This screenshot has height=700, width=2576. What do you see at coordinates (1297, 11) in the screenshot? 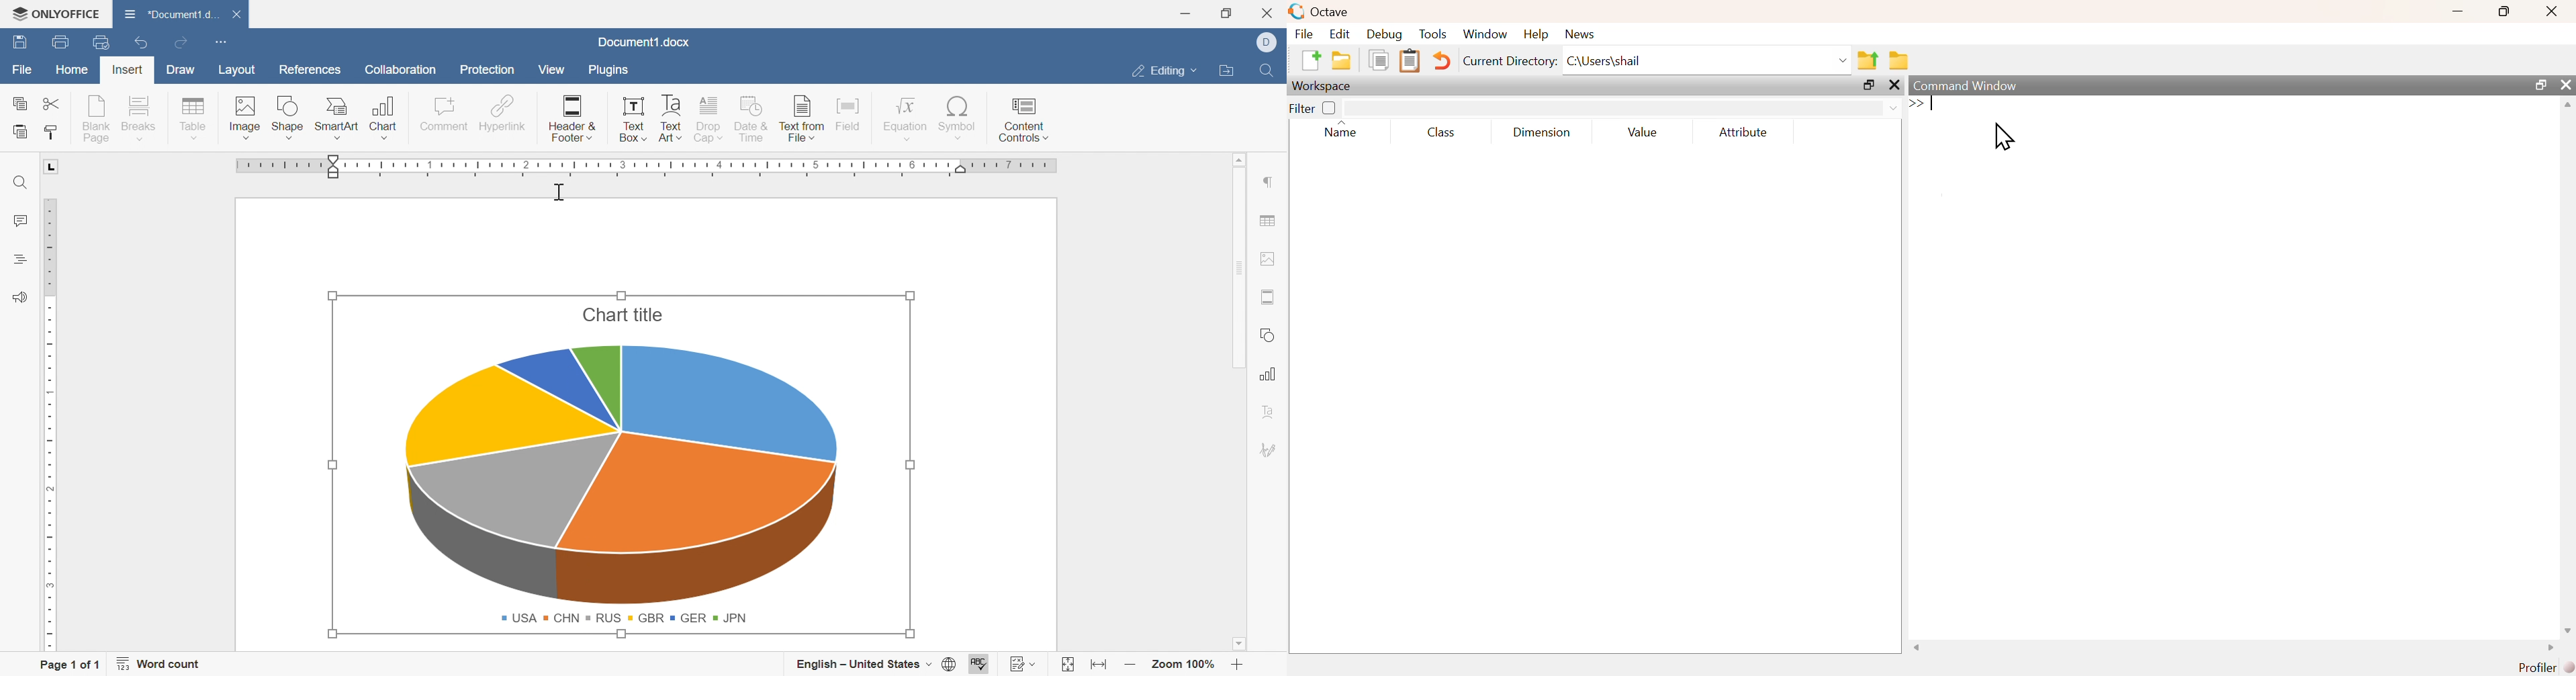
I see `logo` at bounding box center [1297, 11].